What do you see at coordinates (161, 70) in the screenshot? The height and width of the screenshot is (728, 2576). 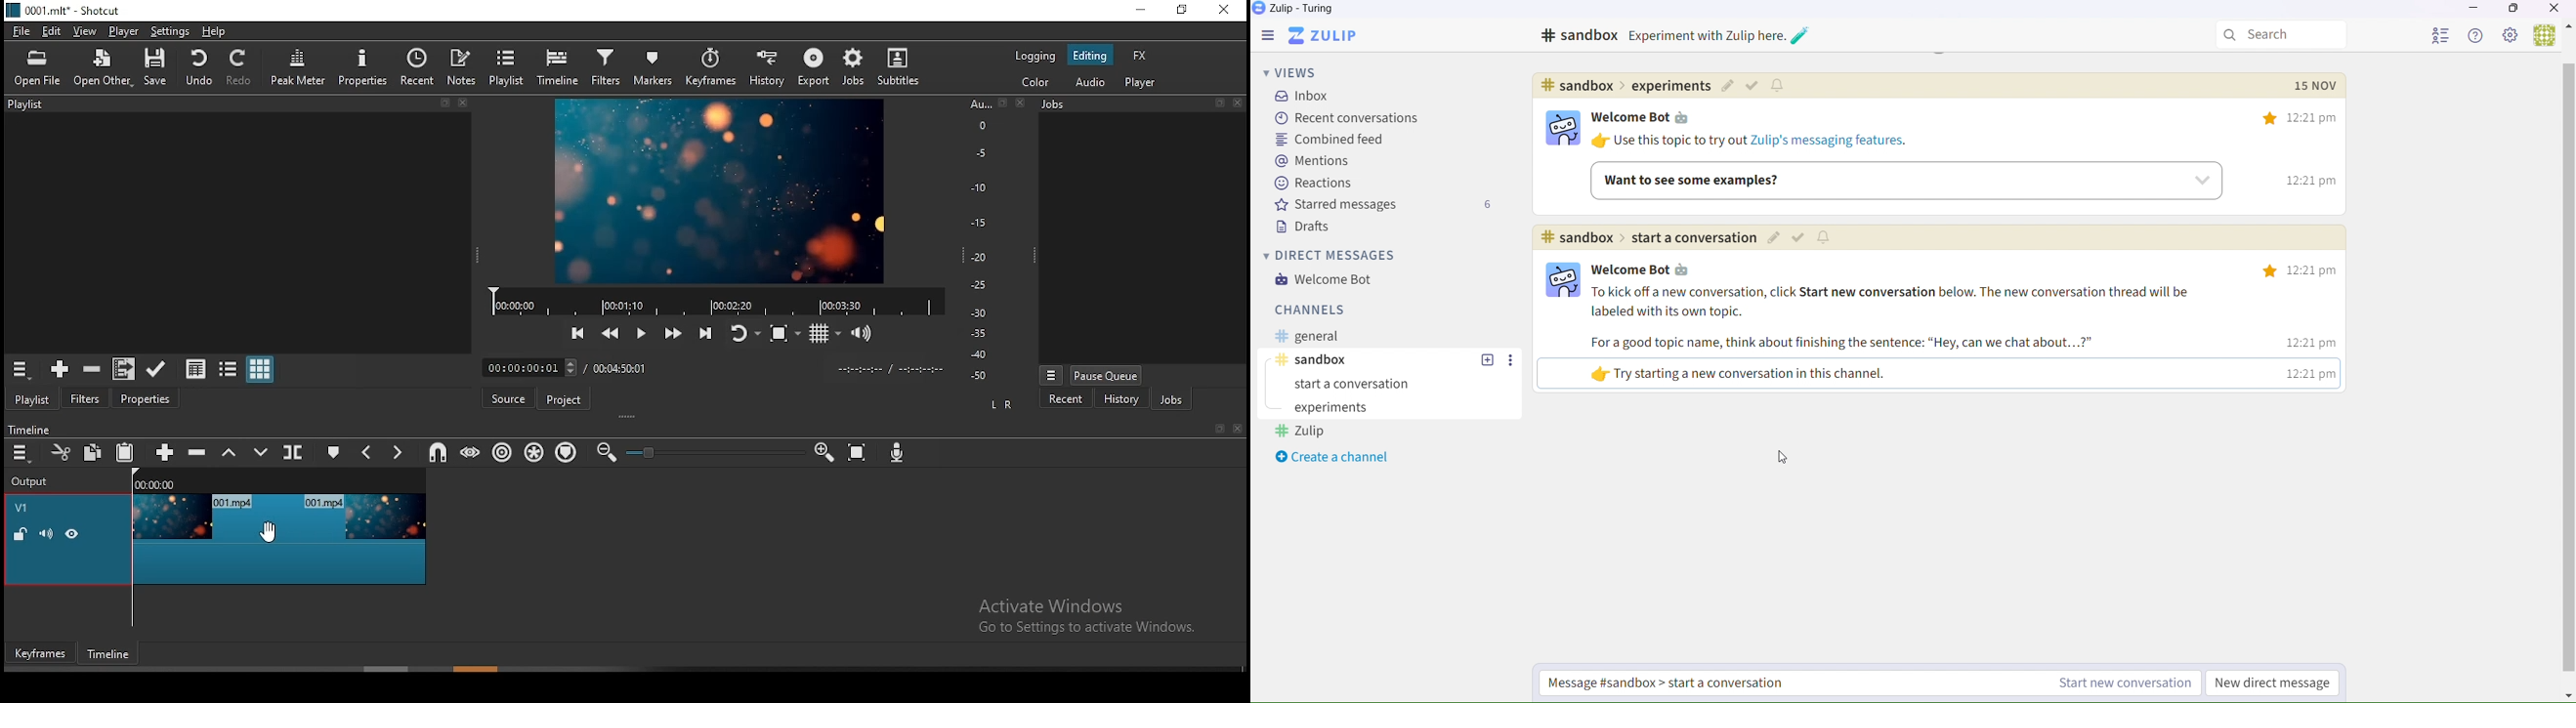 I see `save` at bounding box center [161, 70].